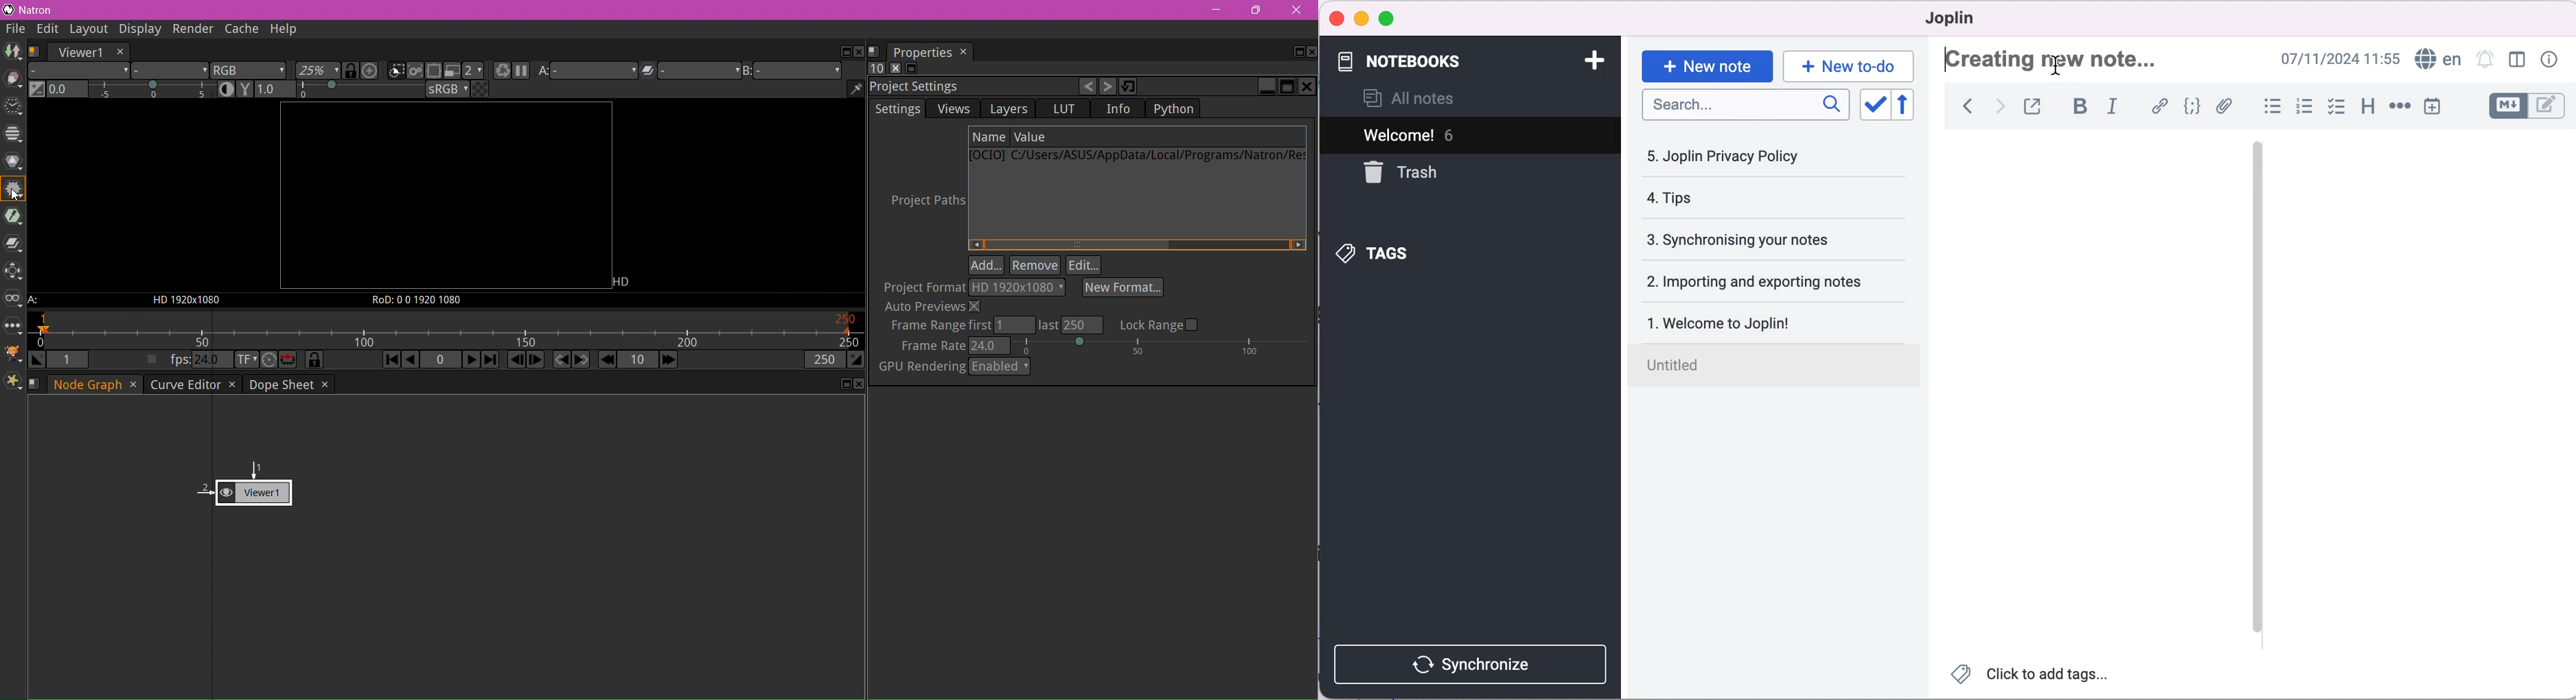  What do you see at coordinates (2420, 393) in the screenshot?
I see `blank canvas` at bounding box center [2420, 393].